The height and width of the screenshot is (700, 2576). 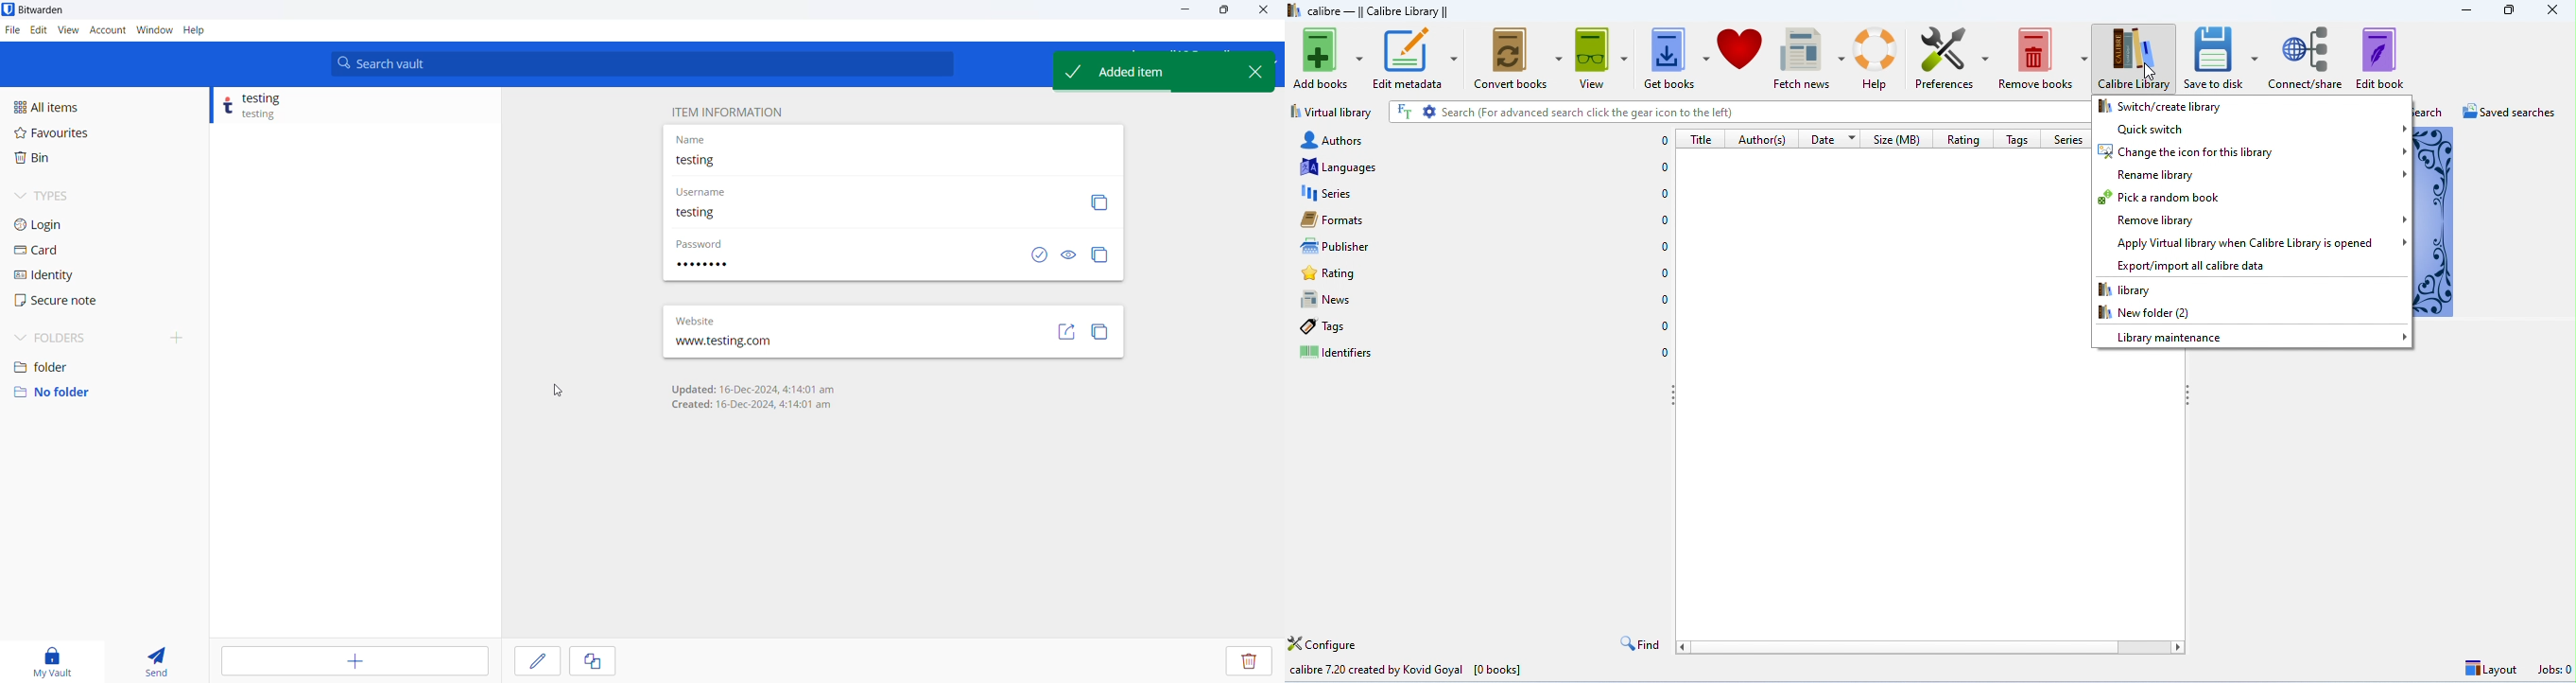 What do you see at coordinates (1482, 325) in the screenshot?
I see `tags` at bounding box center [1482, 325].